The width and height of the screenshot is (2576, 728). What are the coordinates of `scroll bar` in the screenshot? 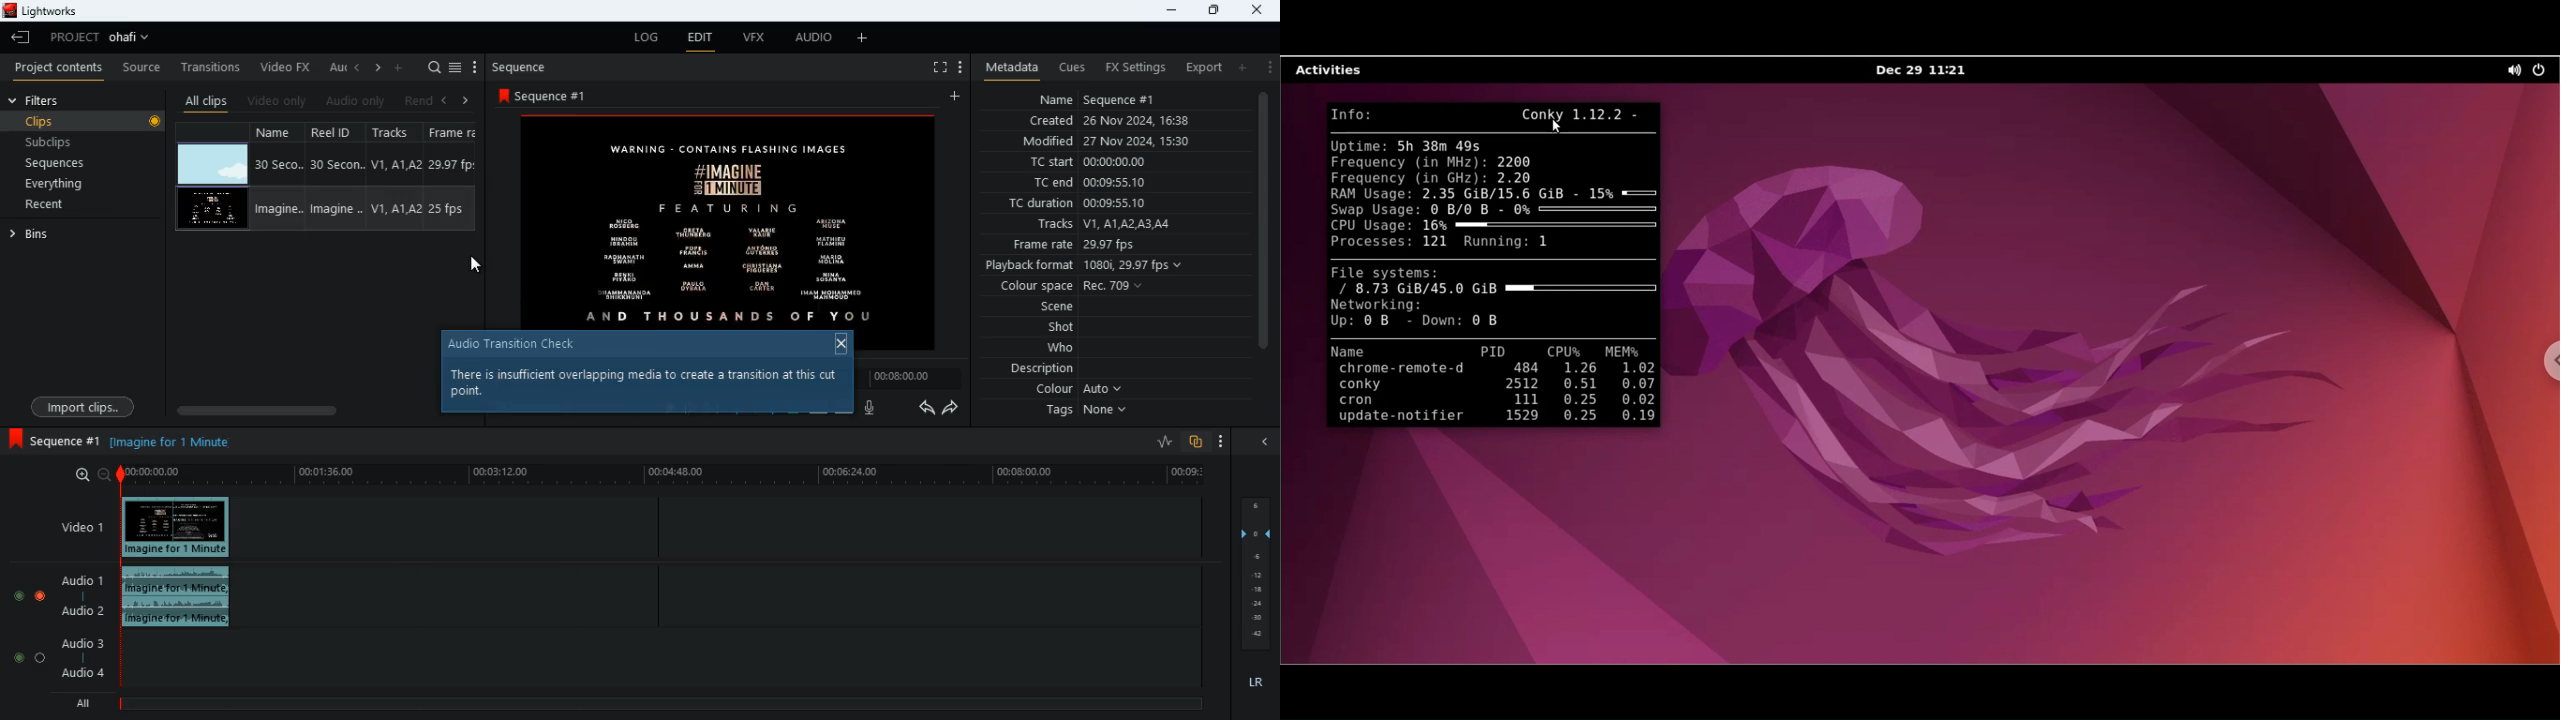 It's located at (305, 410).